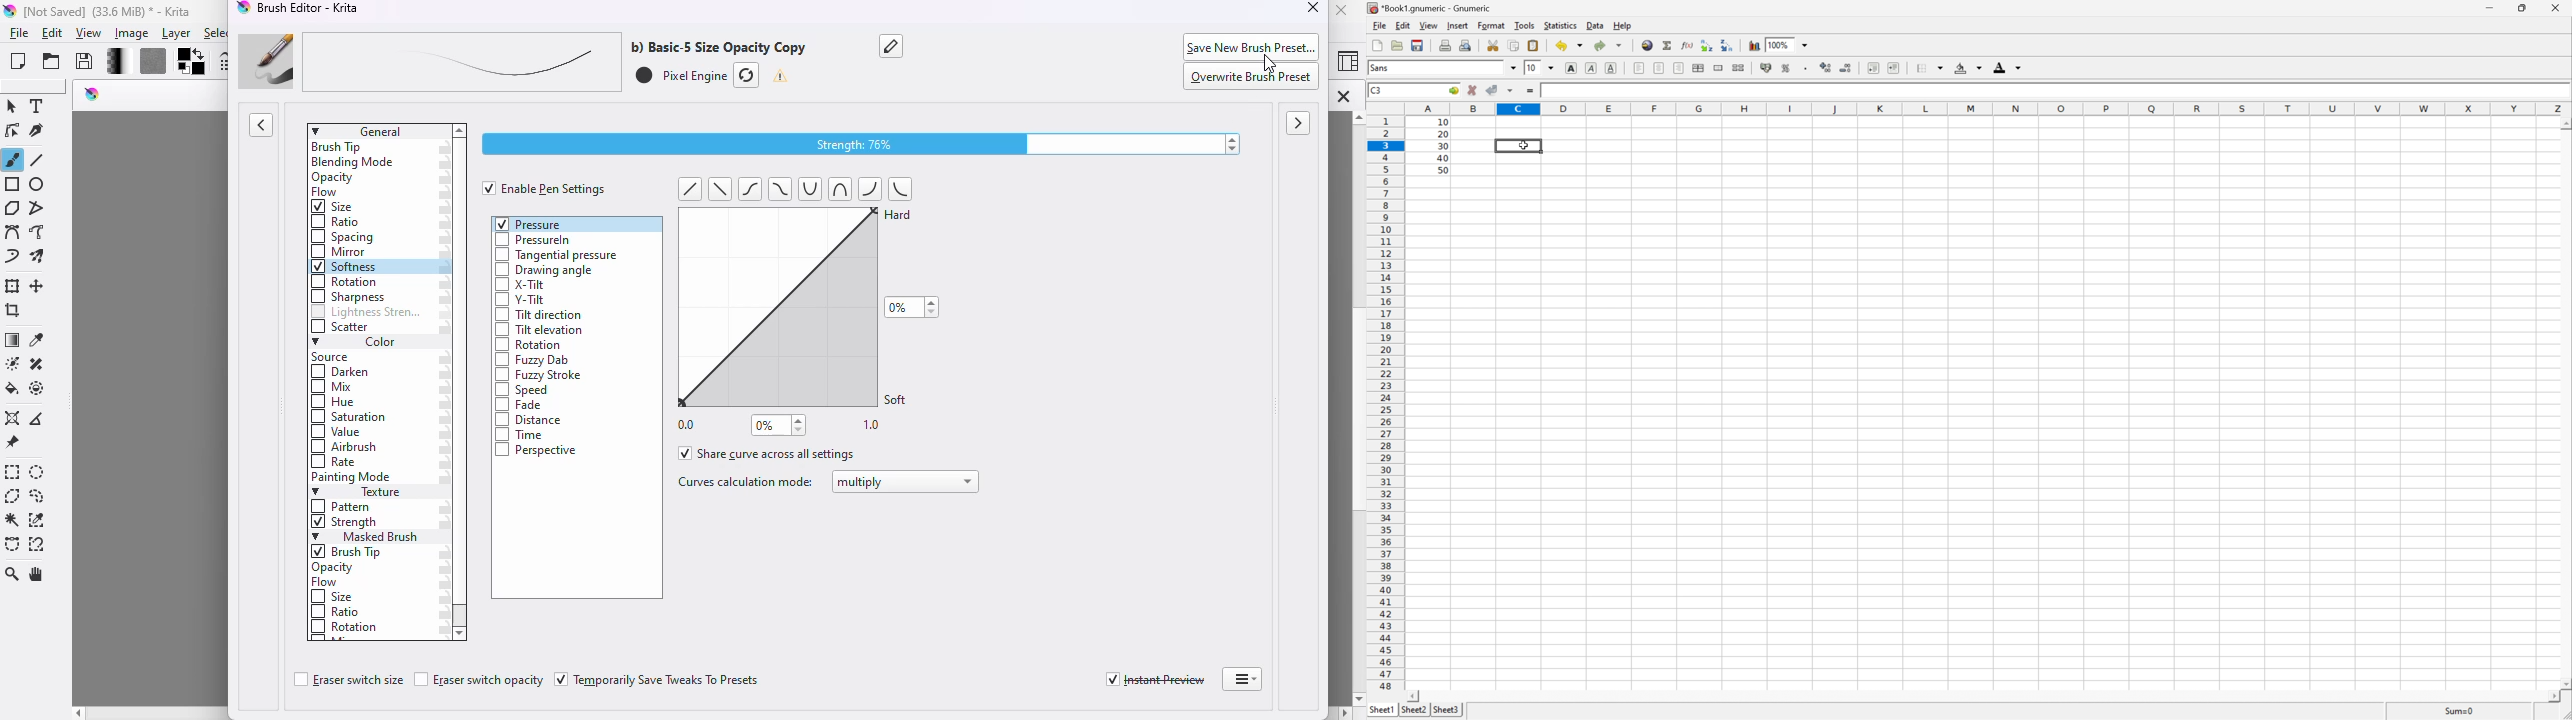  What do you see at coordinates (85, 61) in the screenshot?
I see `save` at bounding box center [85, 61].